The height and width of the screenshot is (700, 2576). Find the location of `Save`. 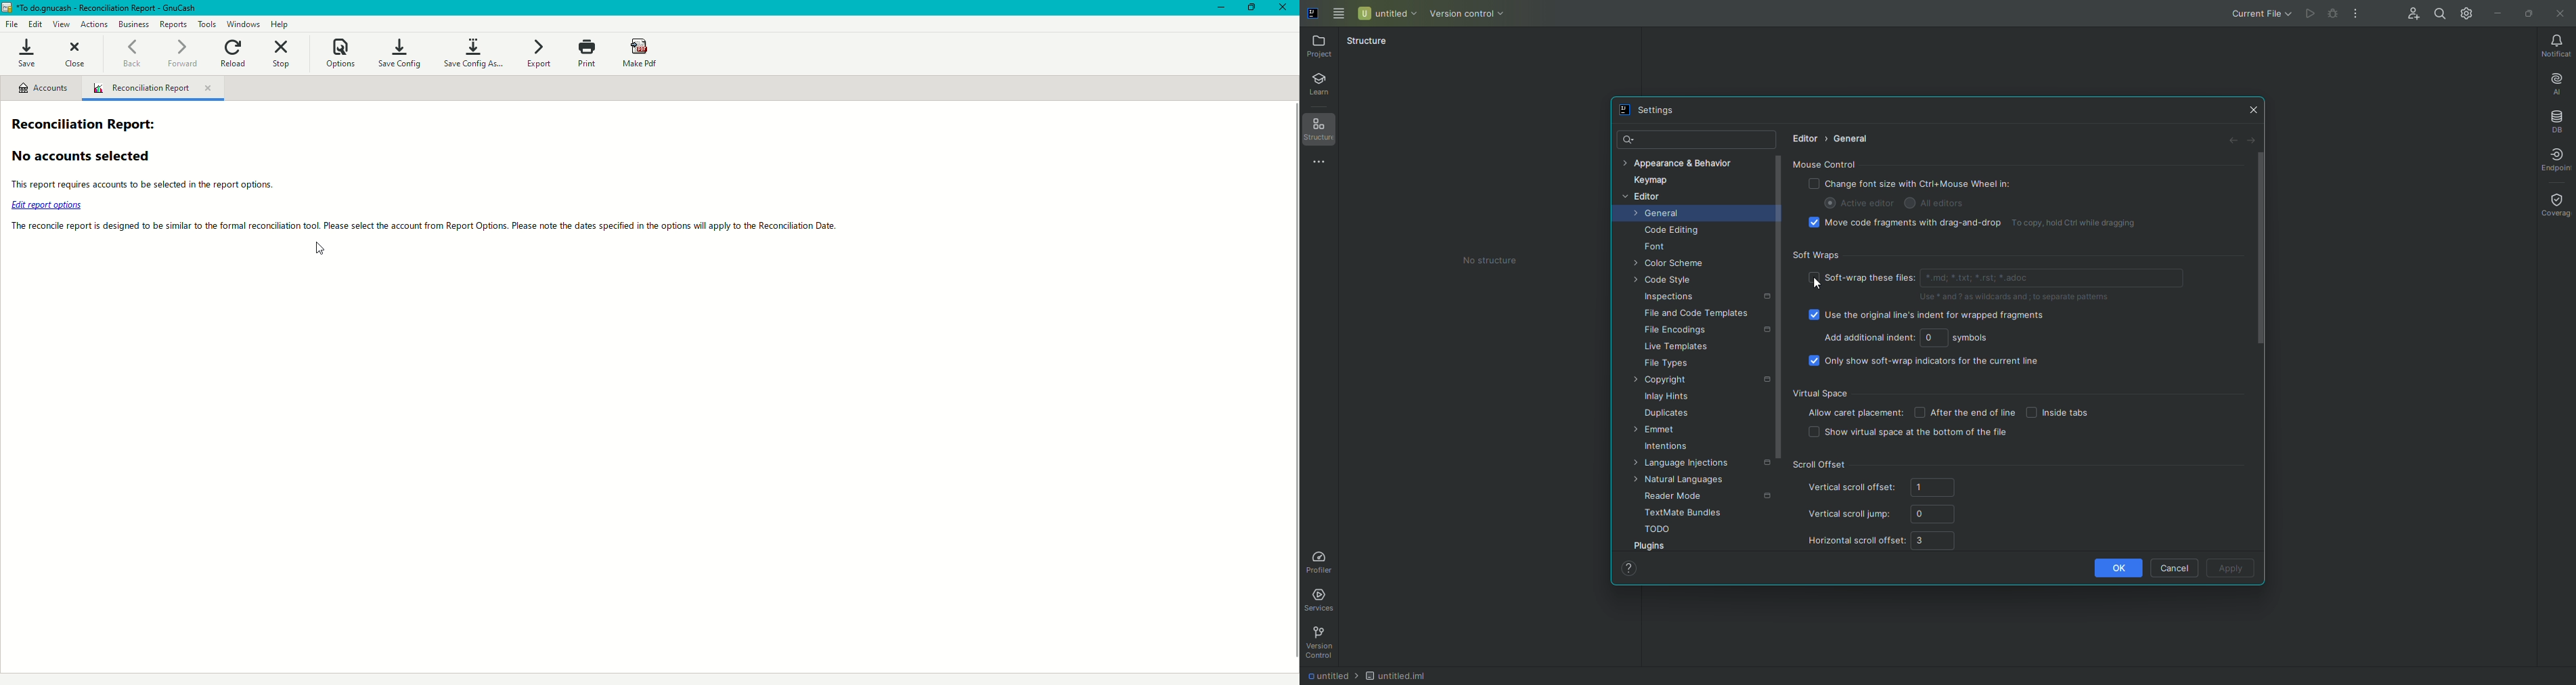

Save is located at coordinates (24, 53).